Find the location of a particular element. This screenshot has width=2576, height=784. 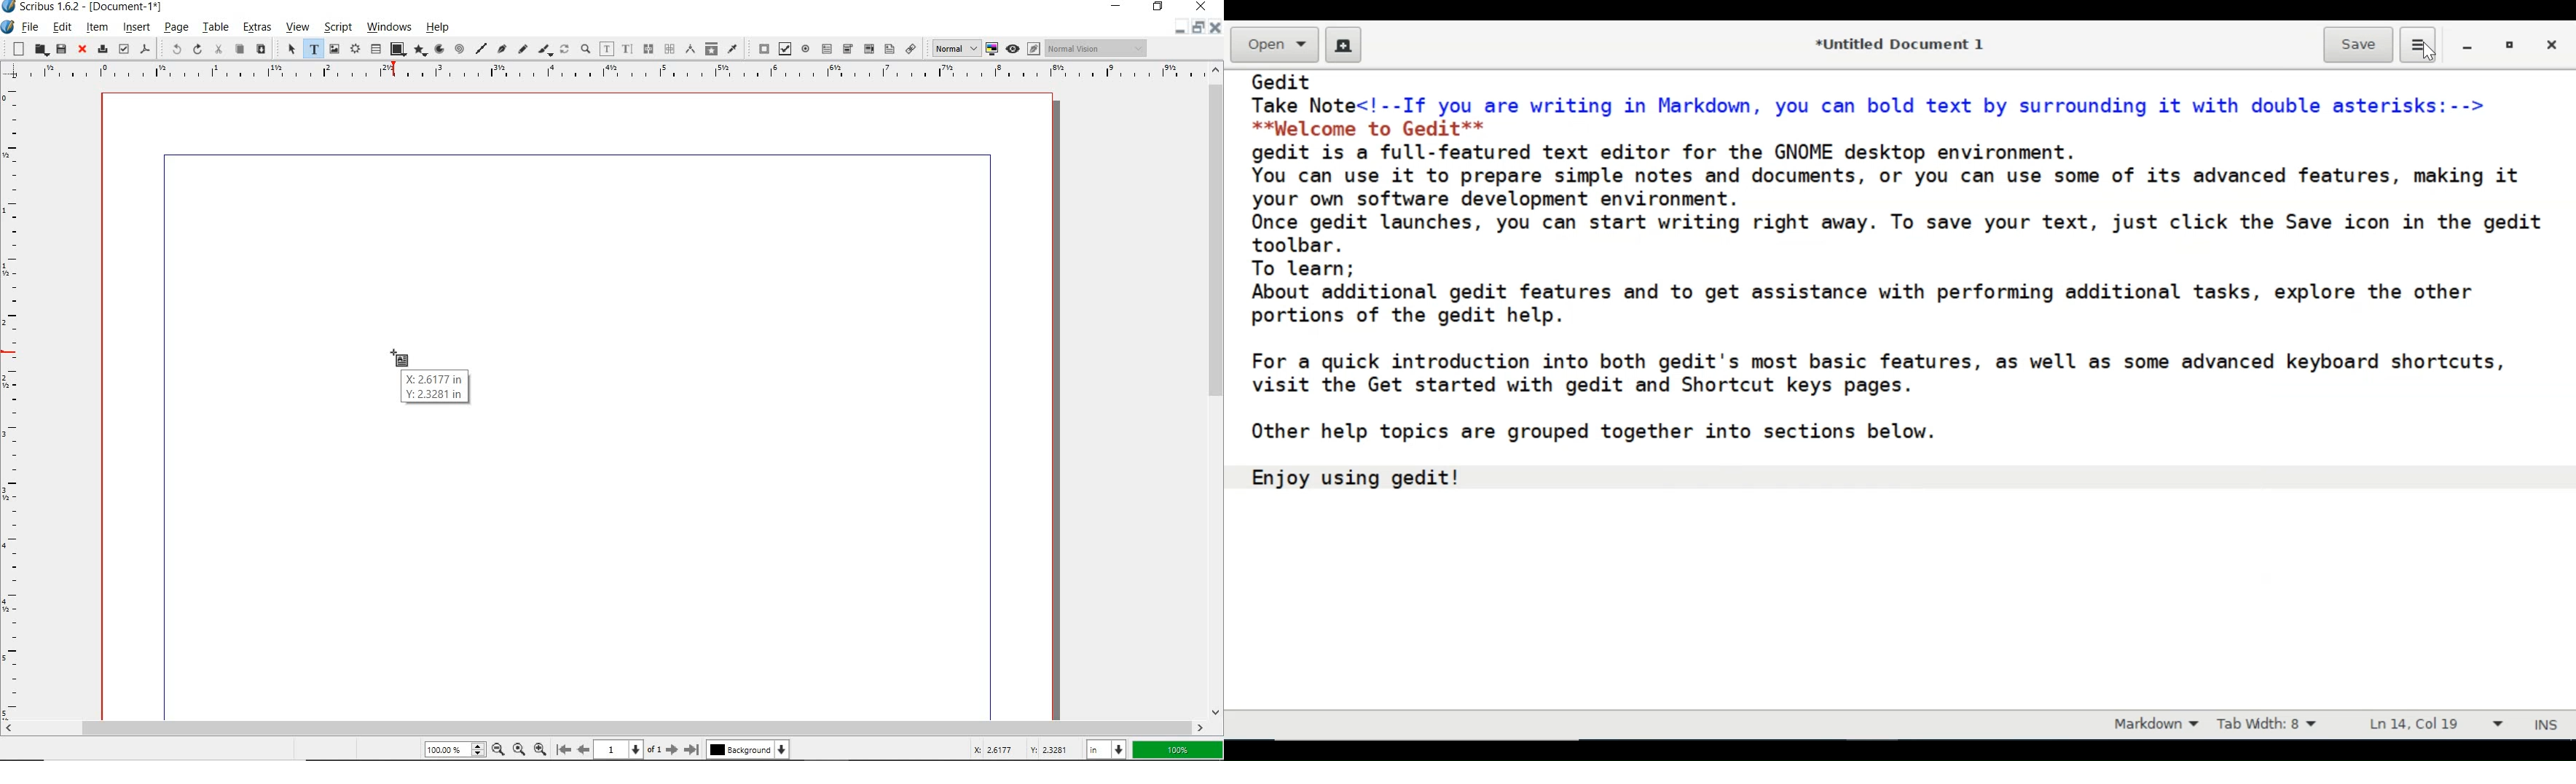

MOUSE_DOWN Cursor Position is located at coordinates (397, 356).